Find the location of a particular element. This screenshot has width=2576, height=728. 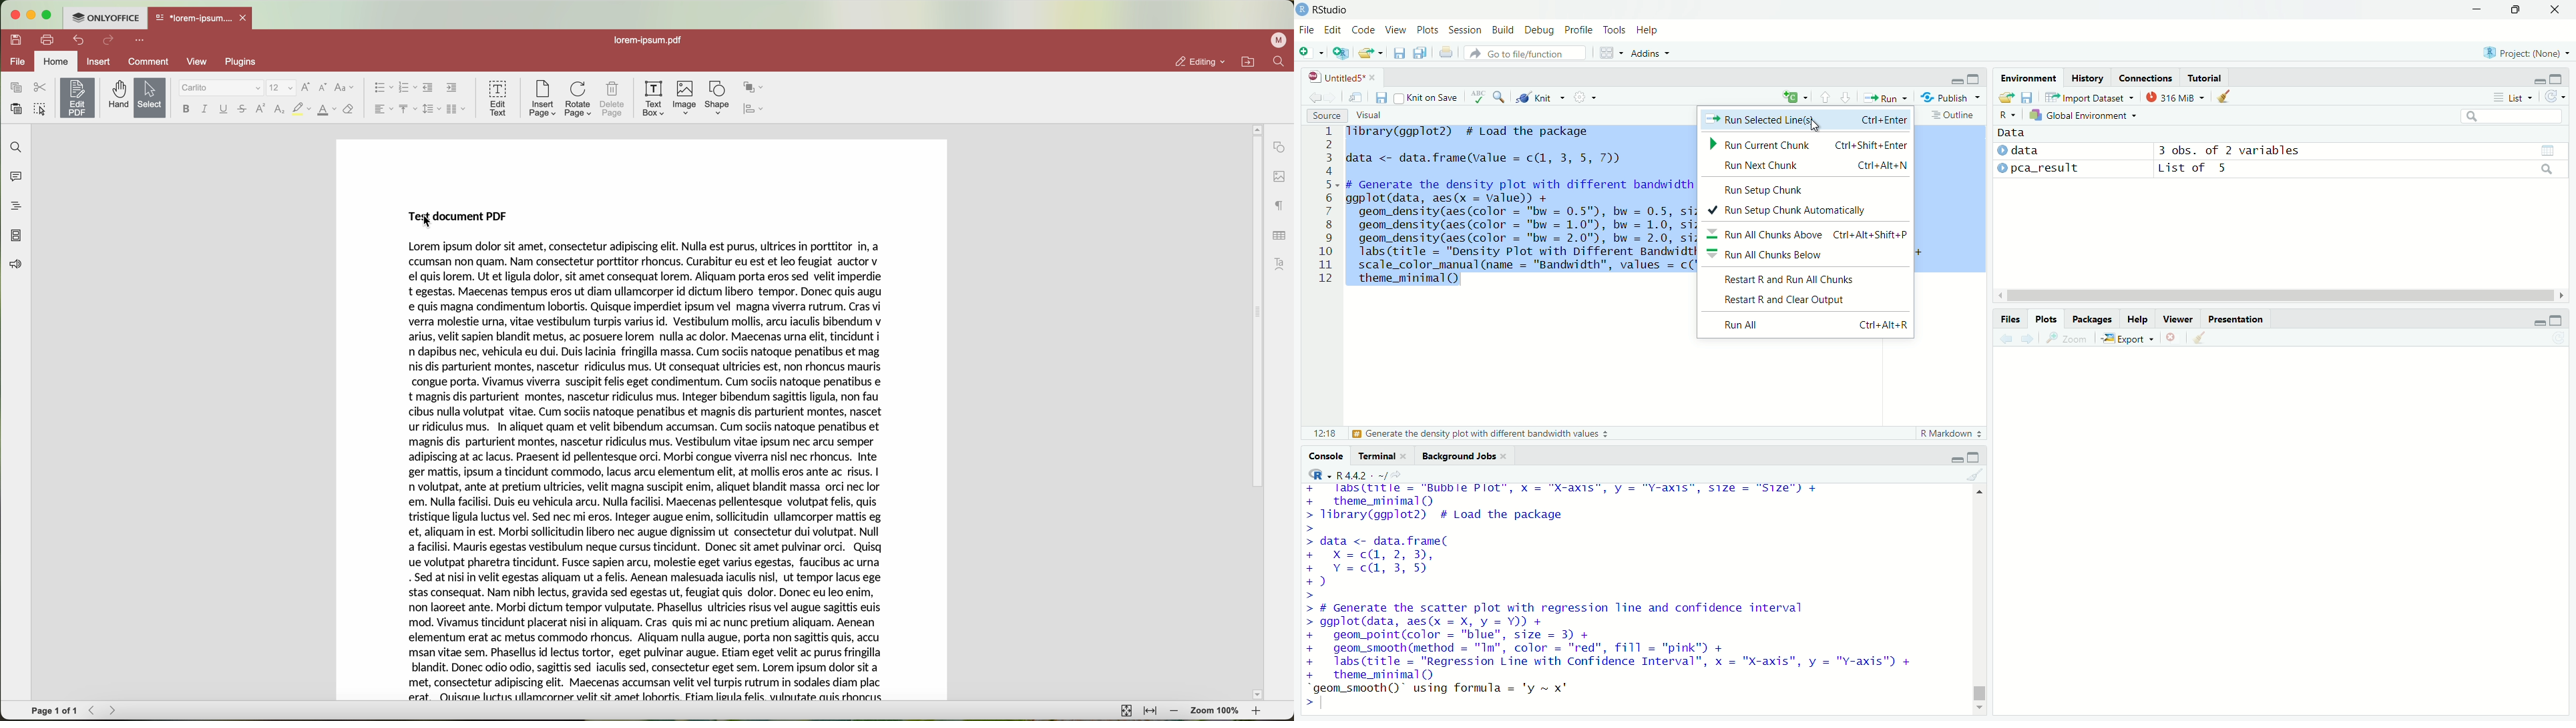

Tools is located at coordinates (1615, 29).